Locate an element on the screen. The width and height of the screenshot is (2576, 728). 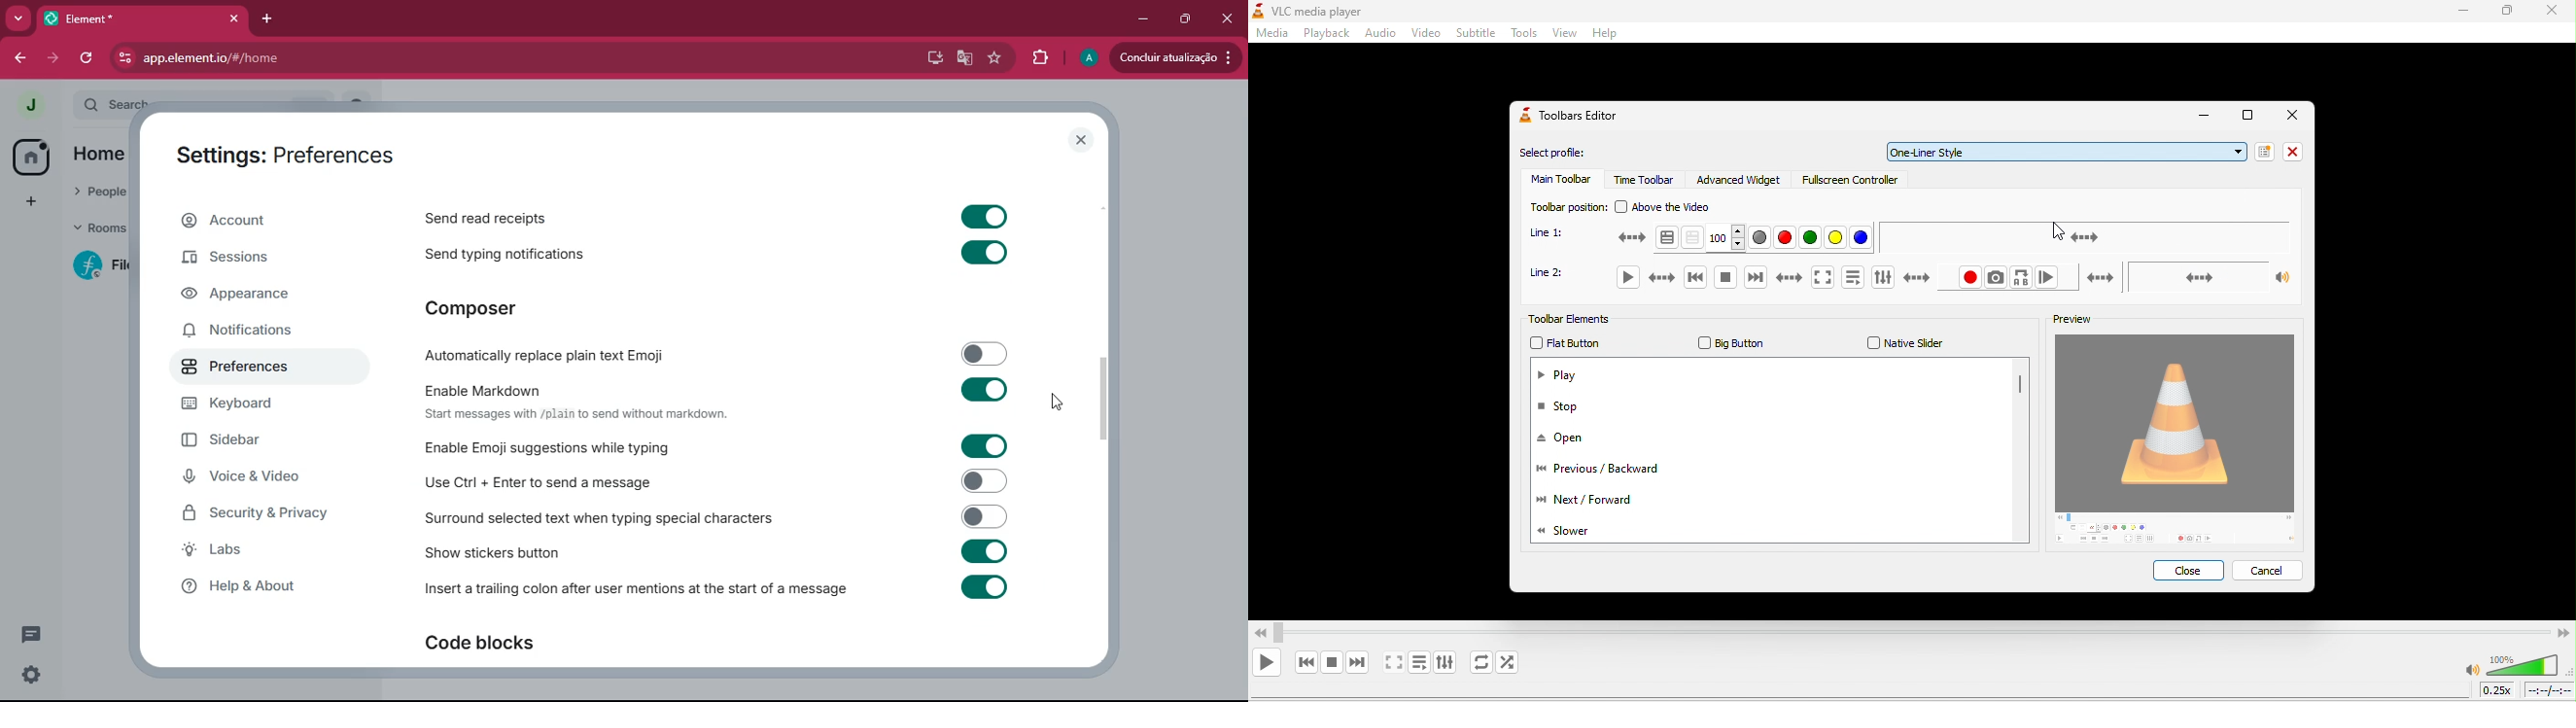
above the video is located at coordinates (1673, 207).